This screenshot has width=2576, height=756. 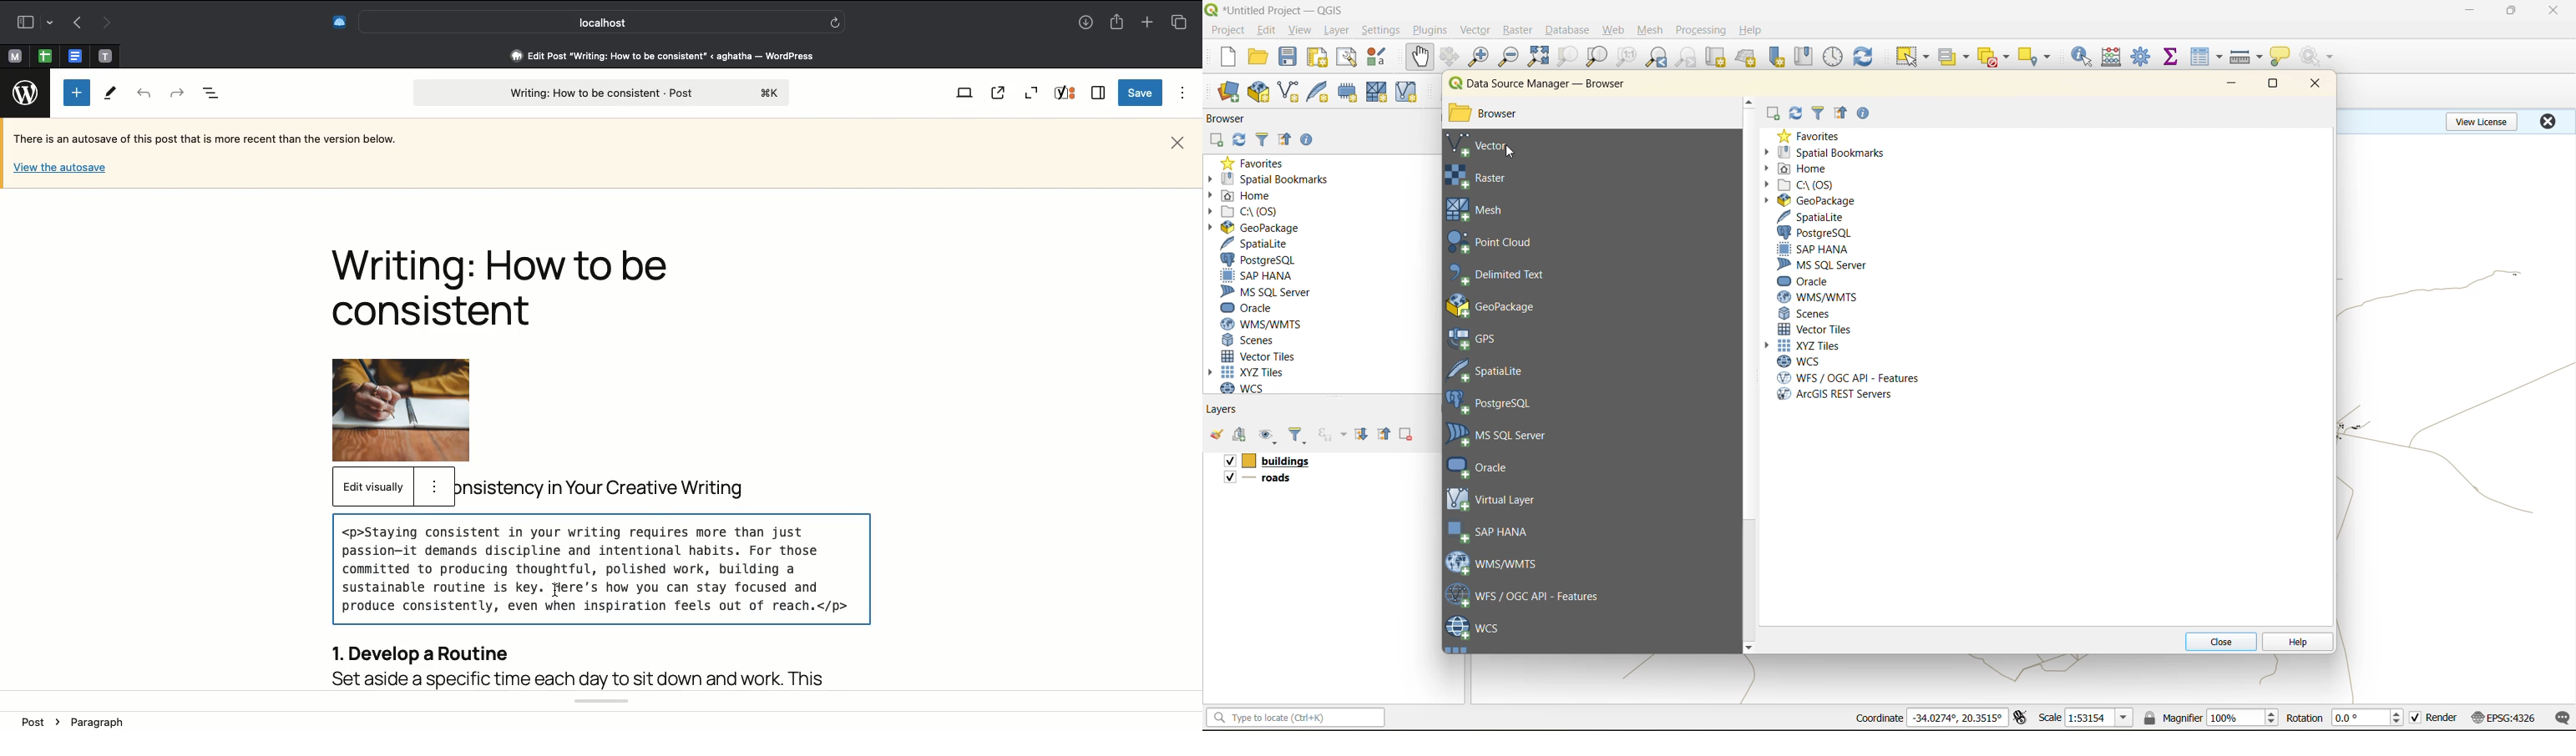 What do you see at coordinates (1806, 312) in the screenshot?
I see `scenes` at bounding box center [1806, 312].